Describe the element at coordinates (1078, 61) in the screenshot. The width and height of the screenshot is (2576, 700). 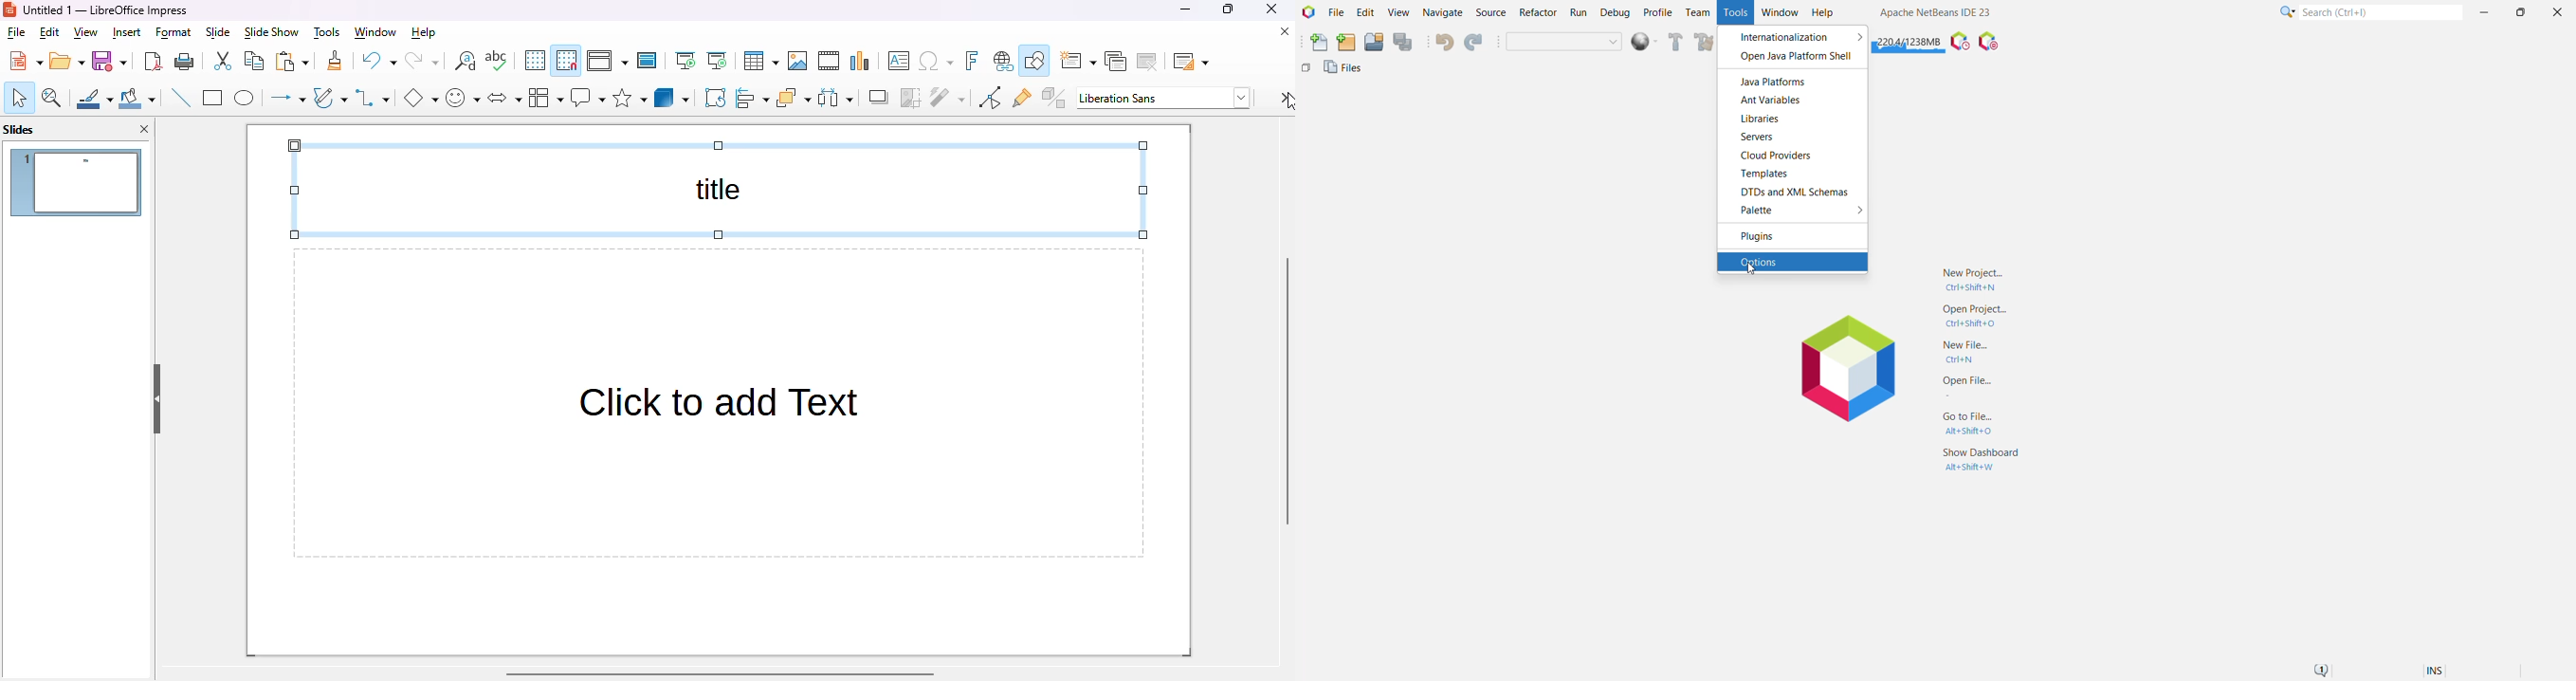
I see `new slide` at that location.